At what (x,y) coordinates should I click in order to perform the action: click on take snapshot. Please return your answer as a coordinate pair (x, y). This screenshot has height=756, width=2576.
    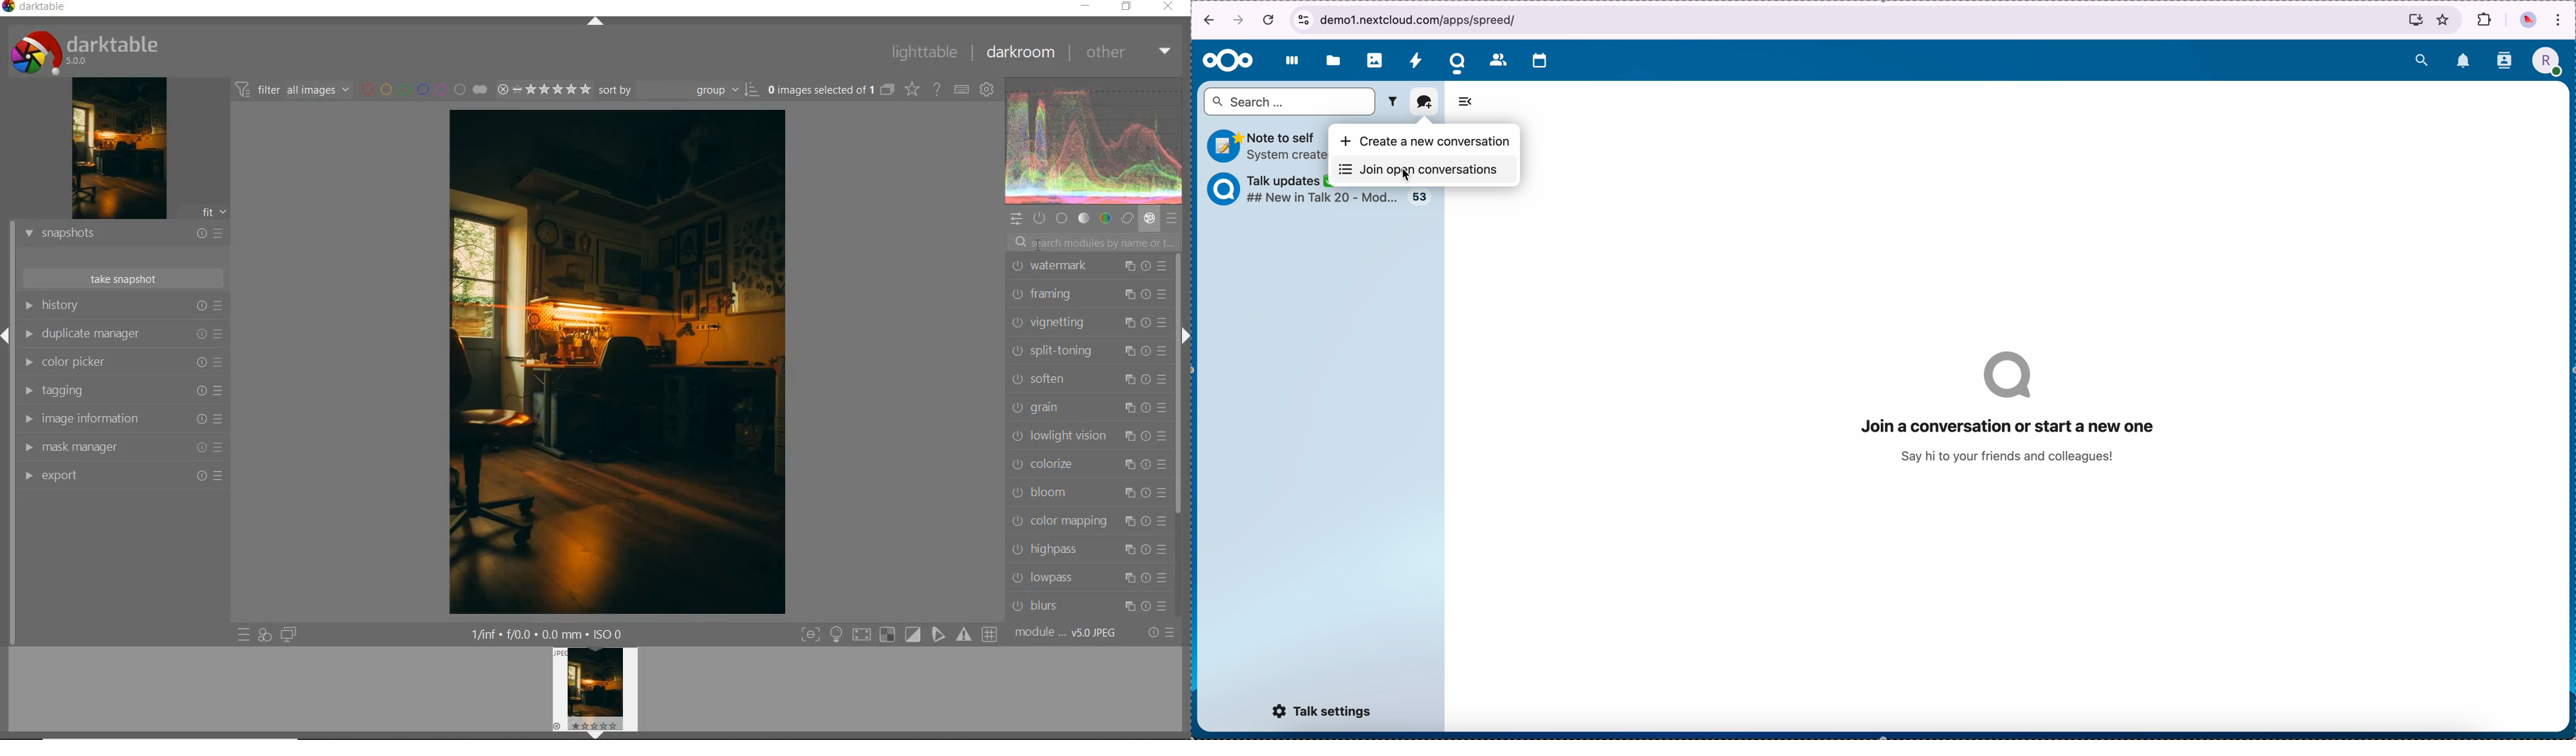
    Looking at the image, I should click on (125, 278).